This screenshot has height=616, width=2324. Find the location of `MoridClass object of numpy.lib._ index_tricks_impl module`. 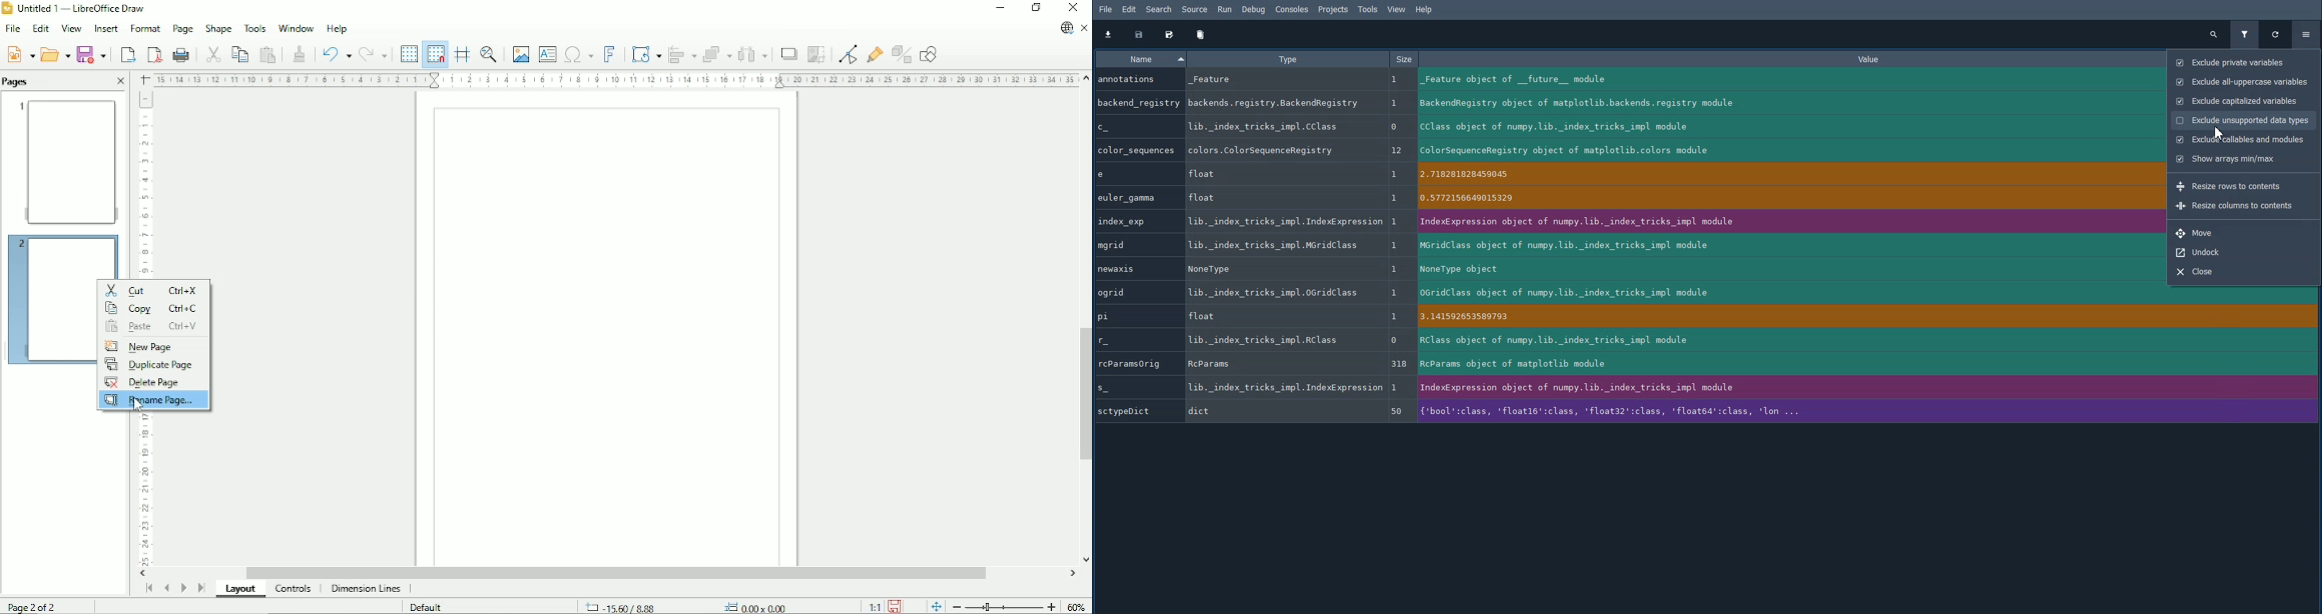

MoridClass object of numpy.lib._ index_tricks_impl module is located at coordinates (1784, 247).